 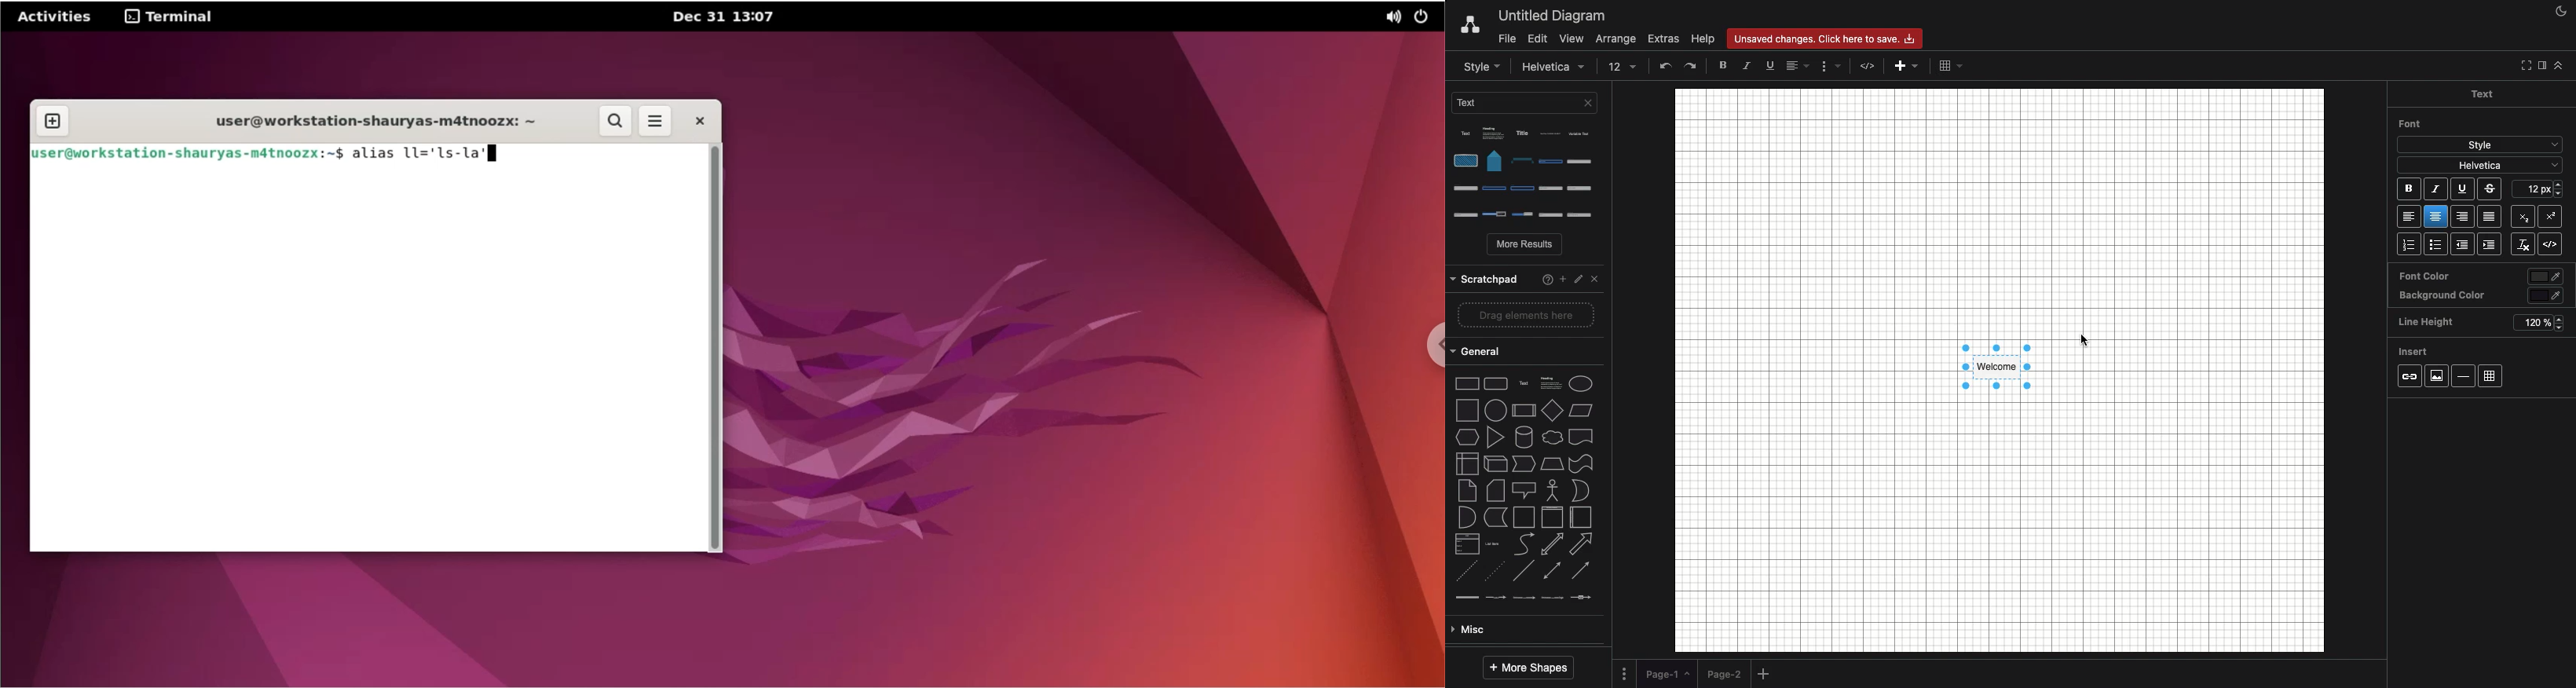 What do you see at coordinates (1703, 39) in the screenshot?
I see `Help` at bounding box center [1703, 39].